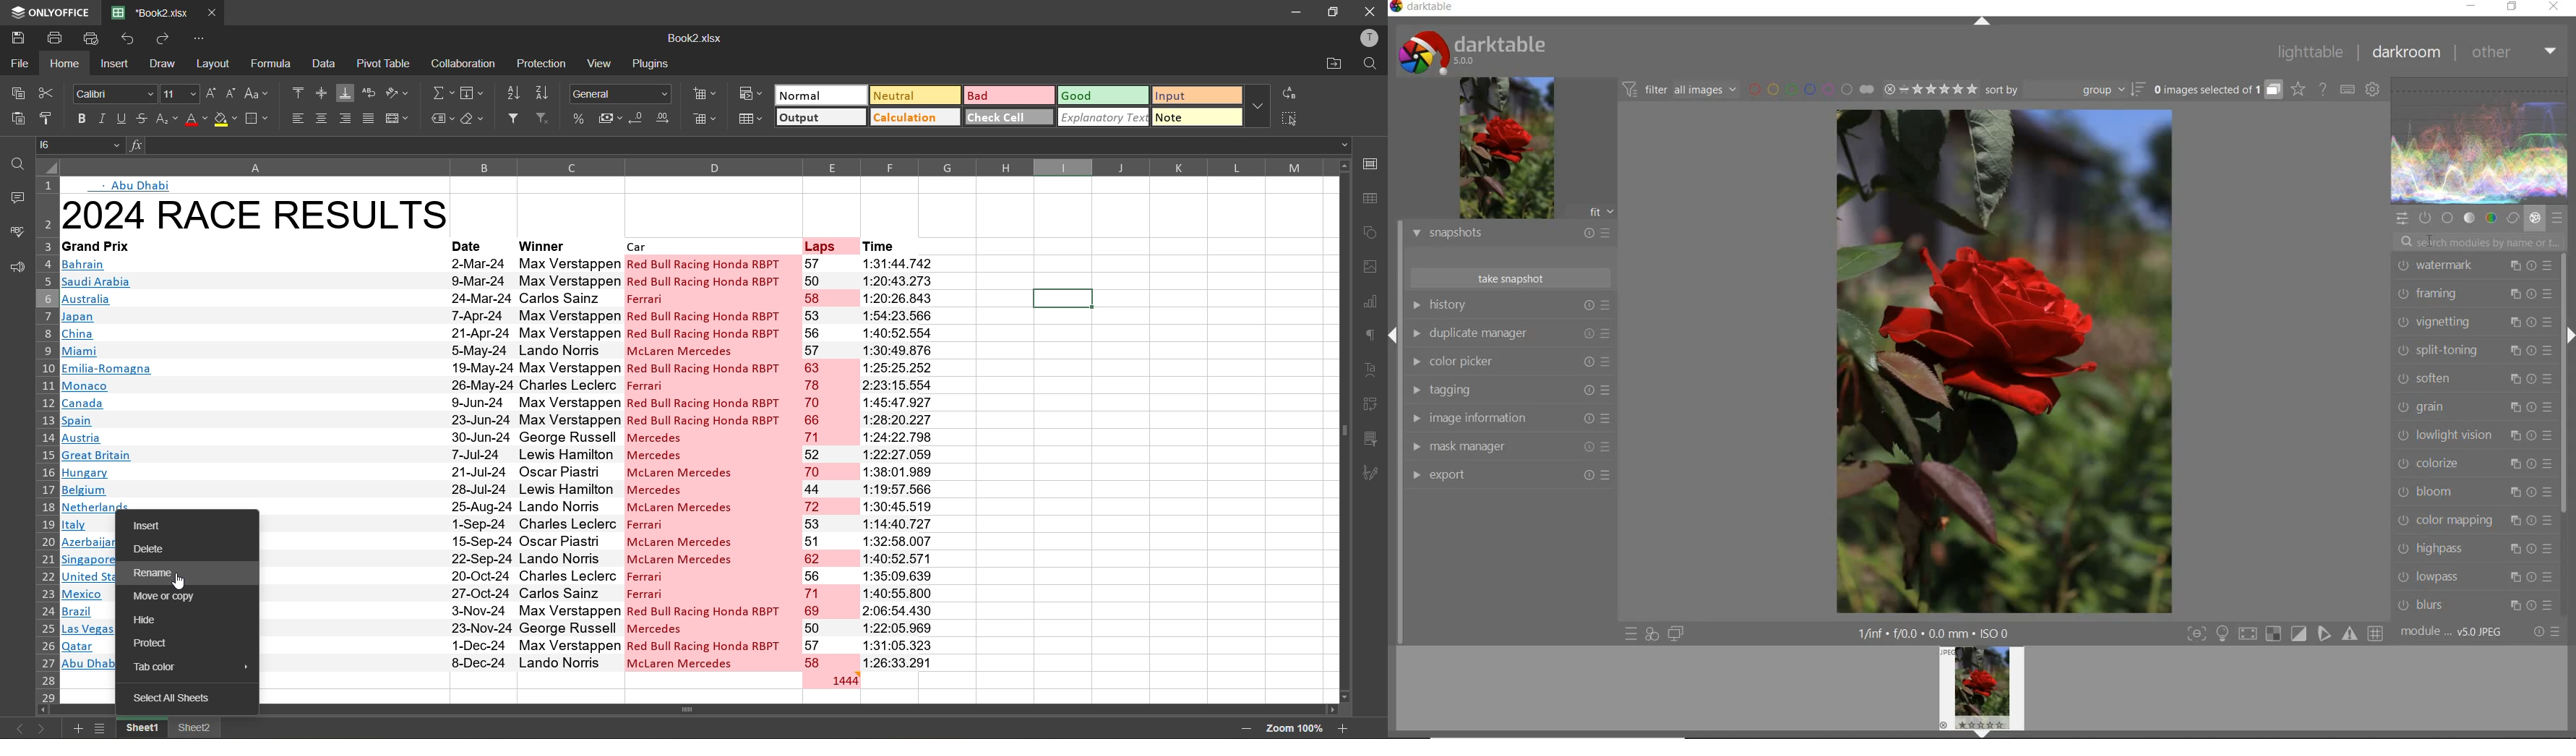 The height and width of the screenshot is (756, 2576). What do you see at coordinates (159, 527) in the screenshot?
I see `insert` at bounding box center [159, 527].